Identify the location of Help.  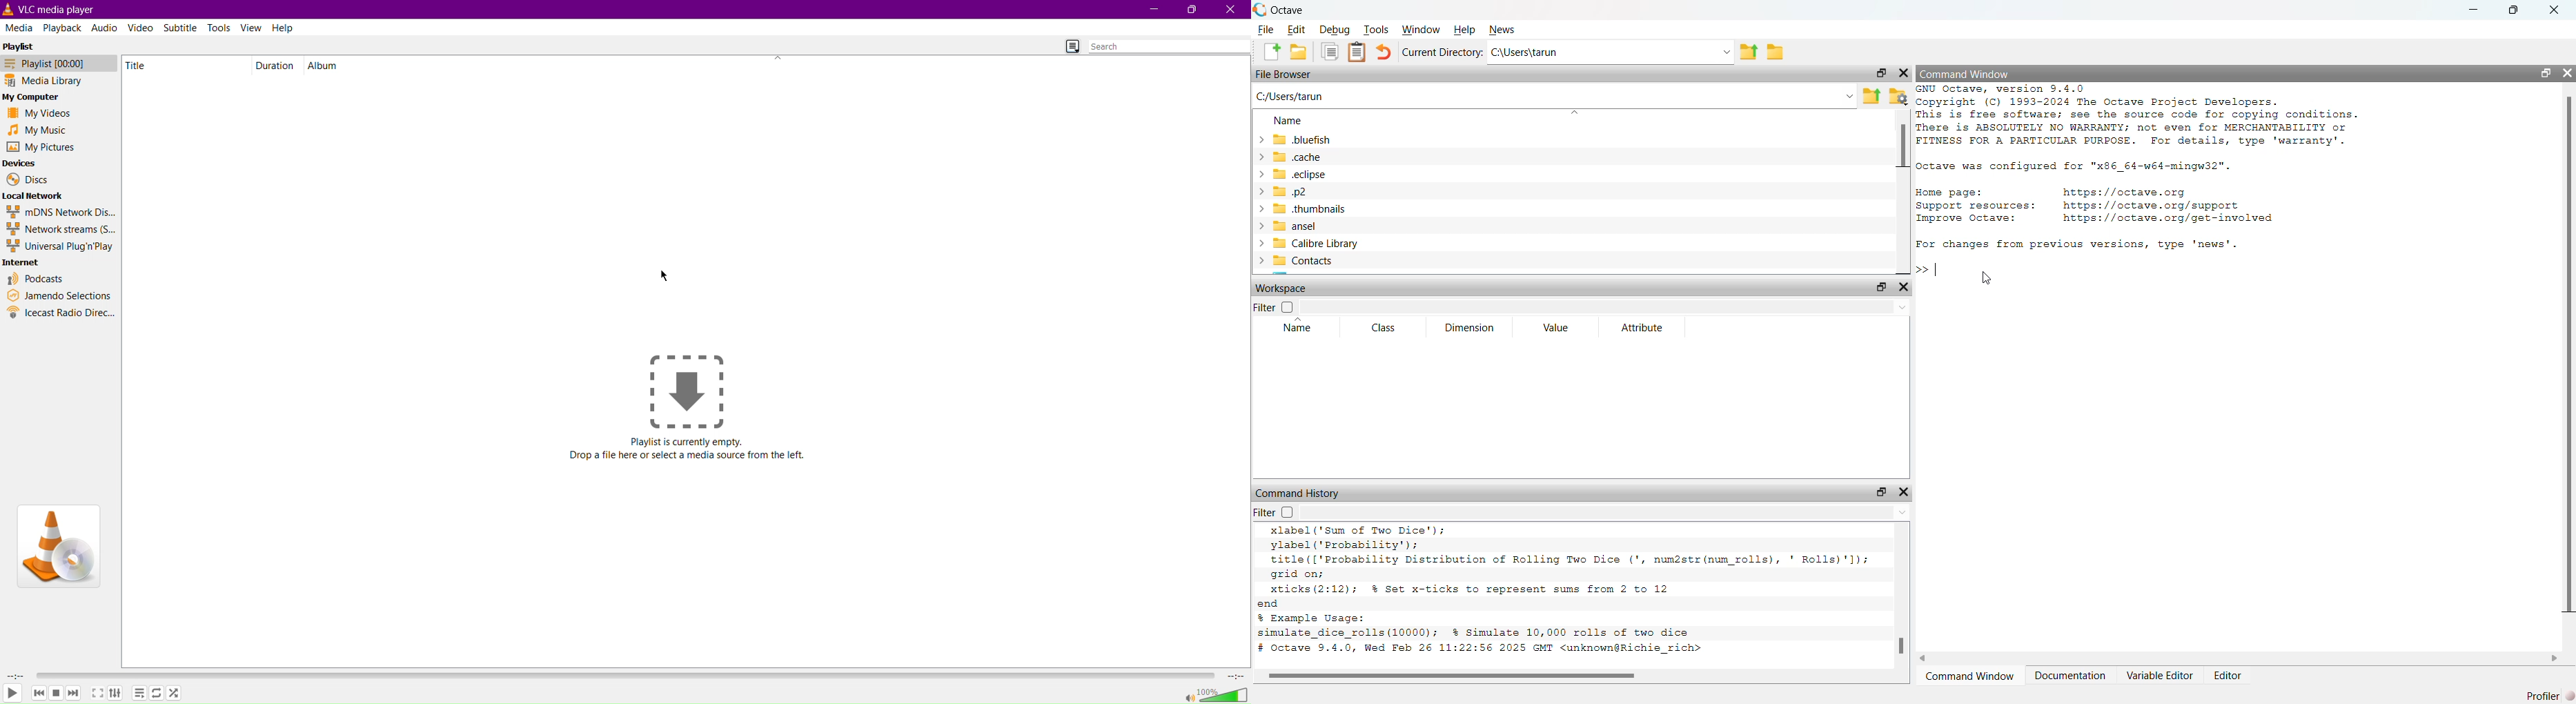
(284, 27).